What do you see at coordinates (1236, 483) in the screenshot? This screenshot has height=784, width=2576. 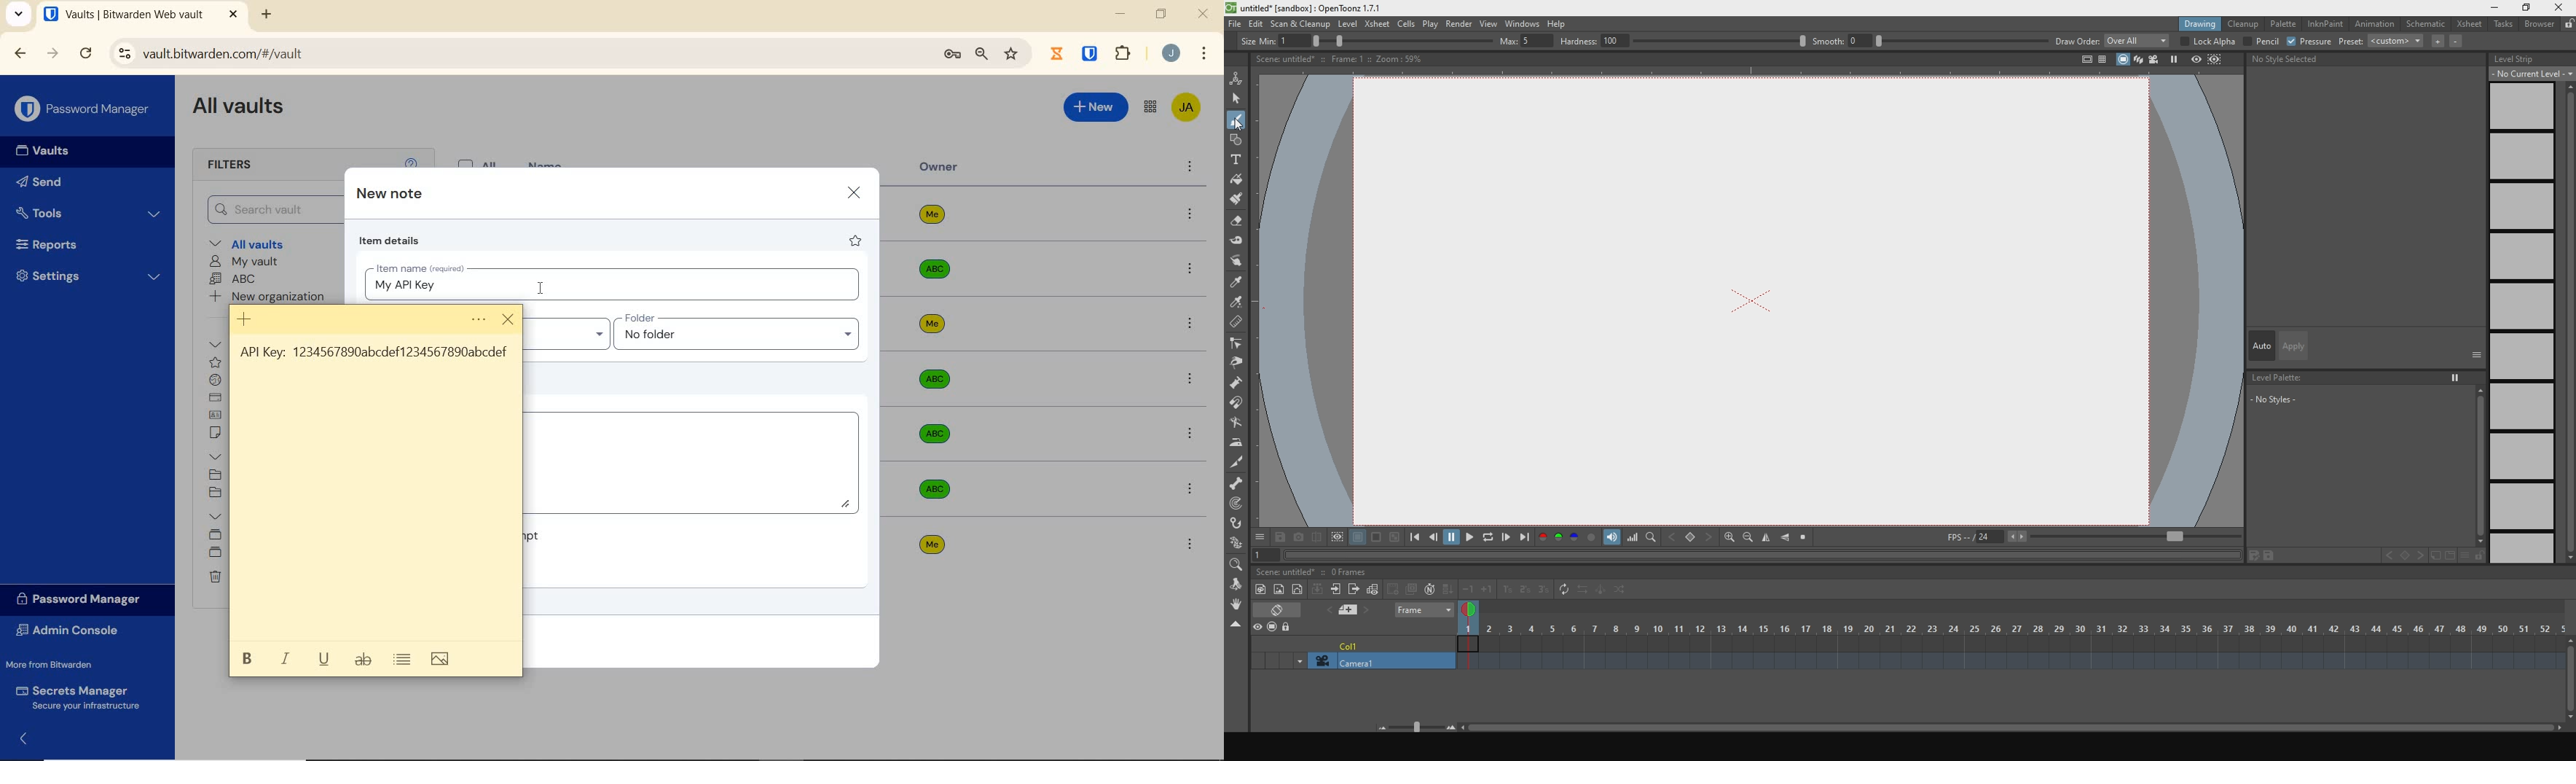 I see `scheleton` at bounding box center [1236, 483].